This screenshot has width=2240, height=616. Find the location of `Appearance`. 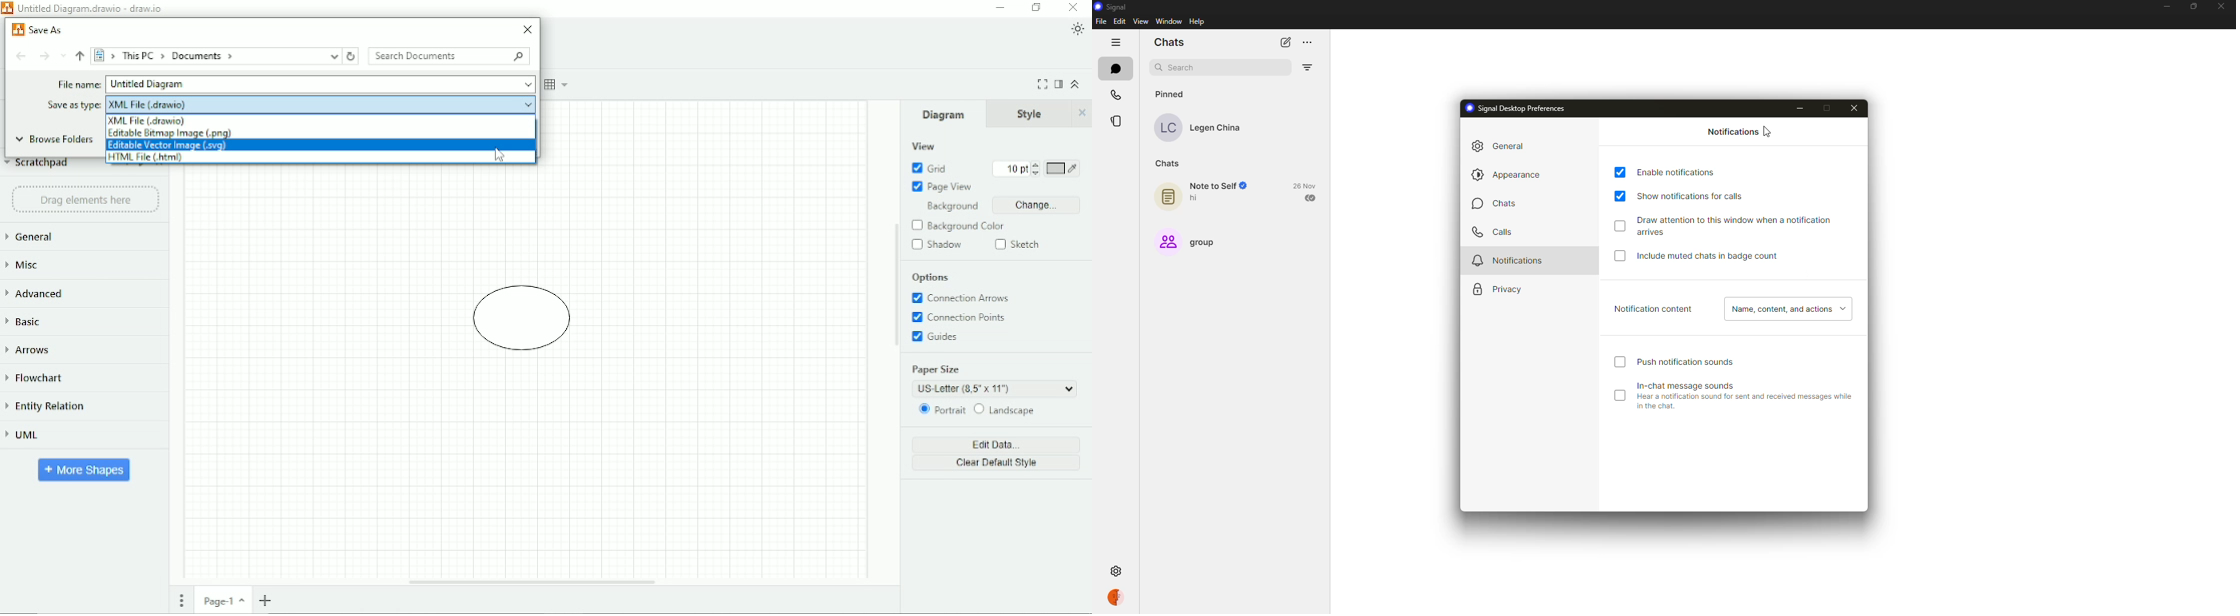

Appearance is located at coordinates (1078, 29).